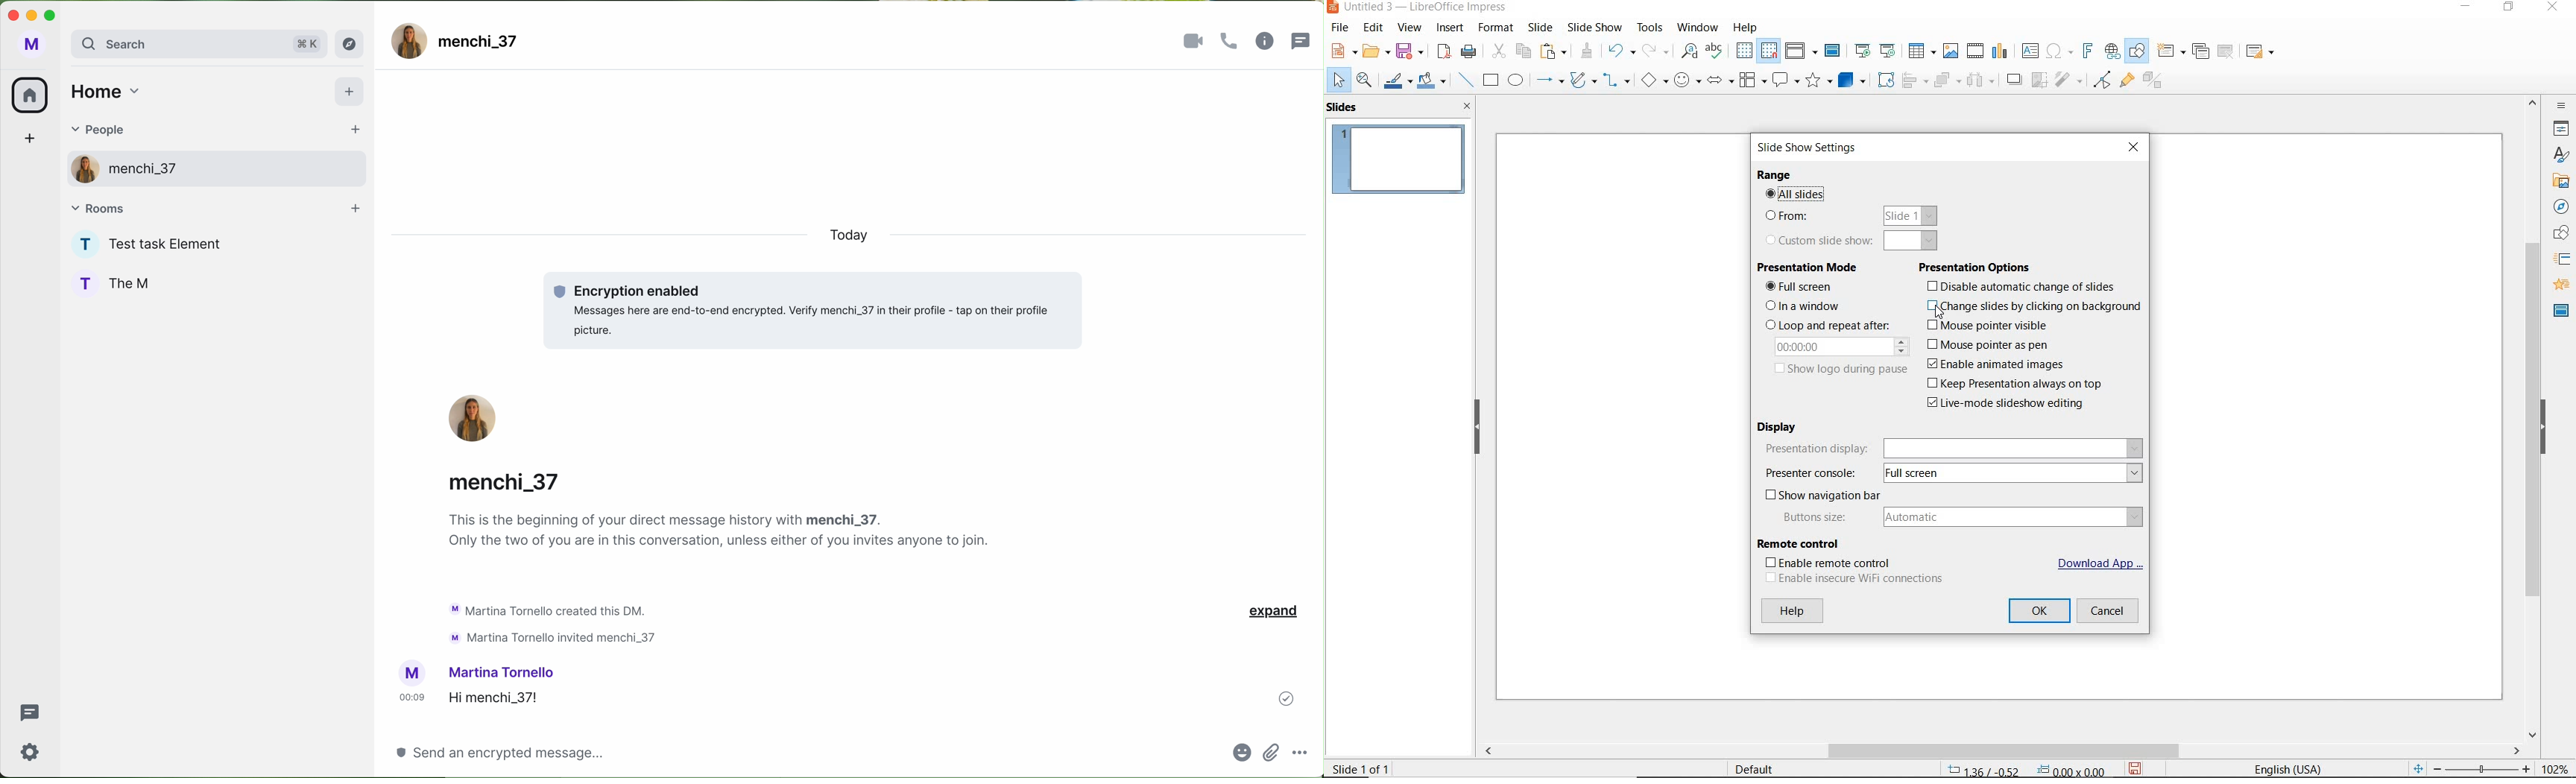 Image resolution: width=2576 pixels, height=784 pixels. Describe the element at coordinates (27, 713) in the screenshot. I see `threads` at that location.